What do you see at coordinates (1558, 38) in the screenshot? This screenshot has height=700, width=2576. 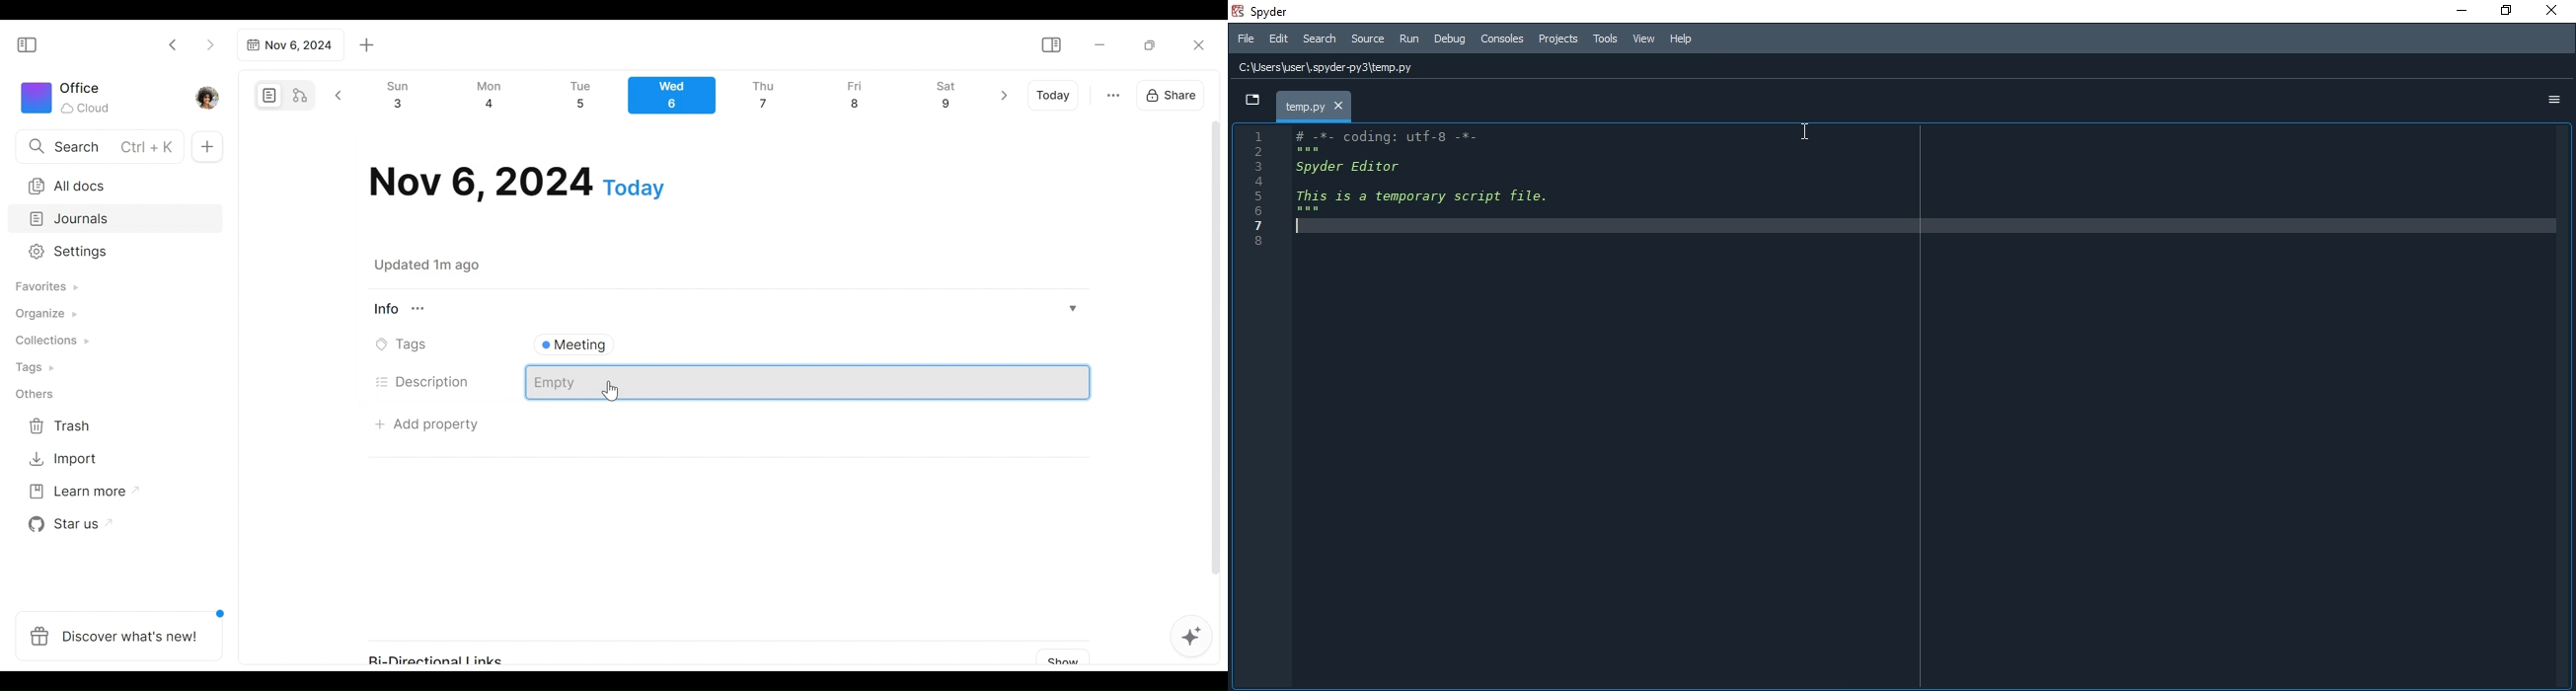 I see `Projects` at bounding box center [1558, 38].